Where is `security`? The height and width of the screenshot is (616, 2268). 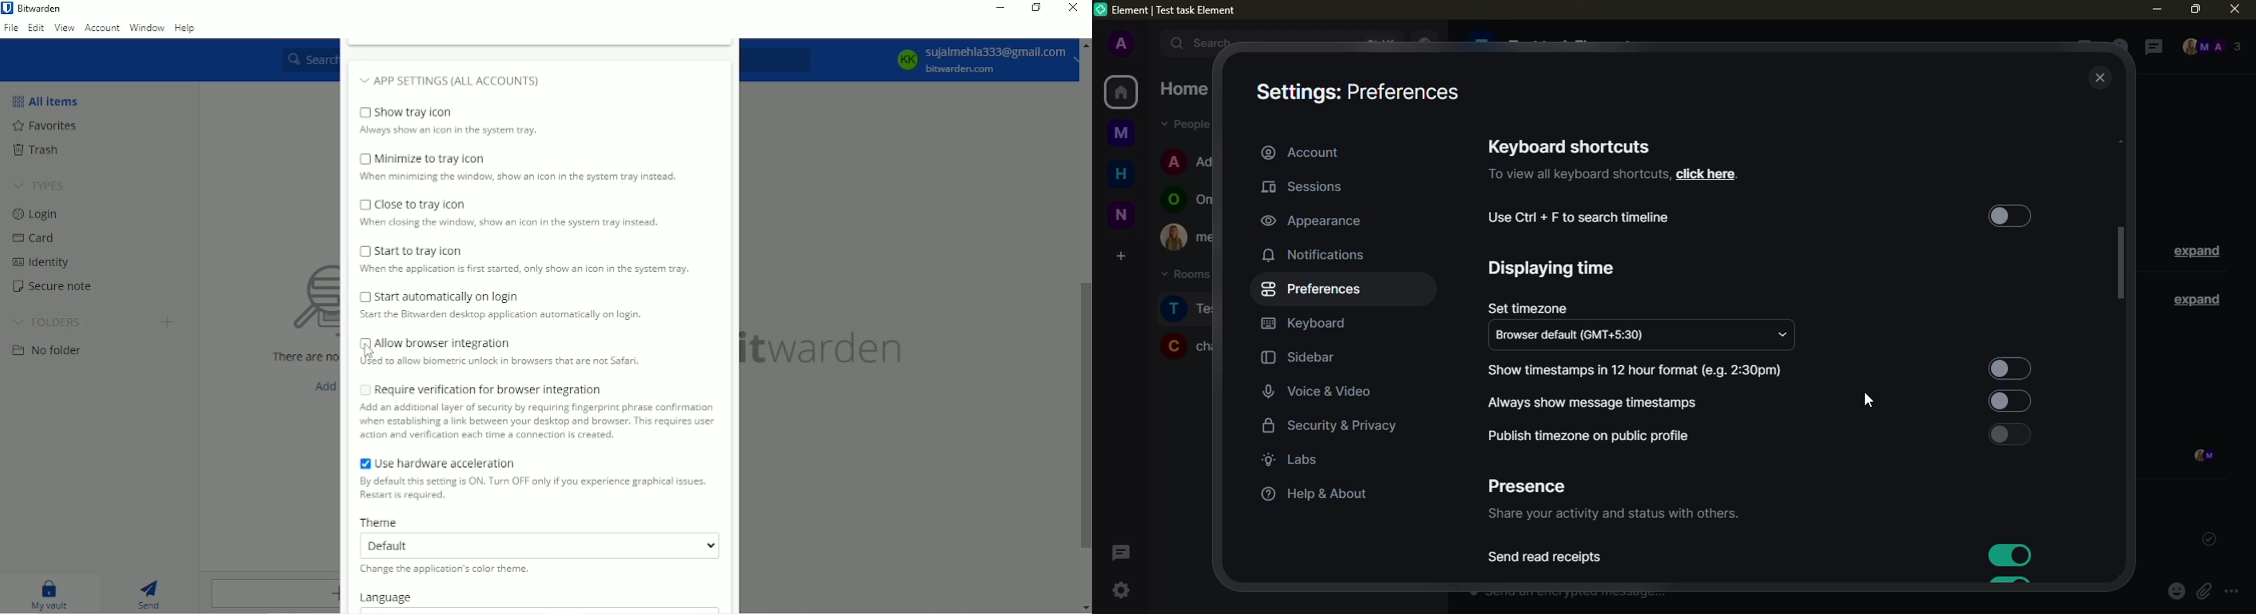 security is located at coordinates (1331, 427).